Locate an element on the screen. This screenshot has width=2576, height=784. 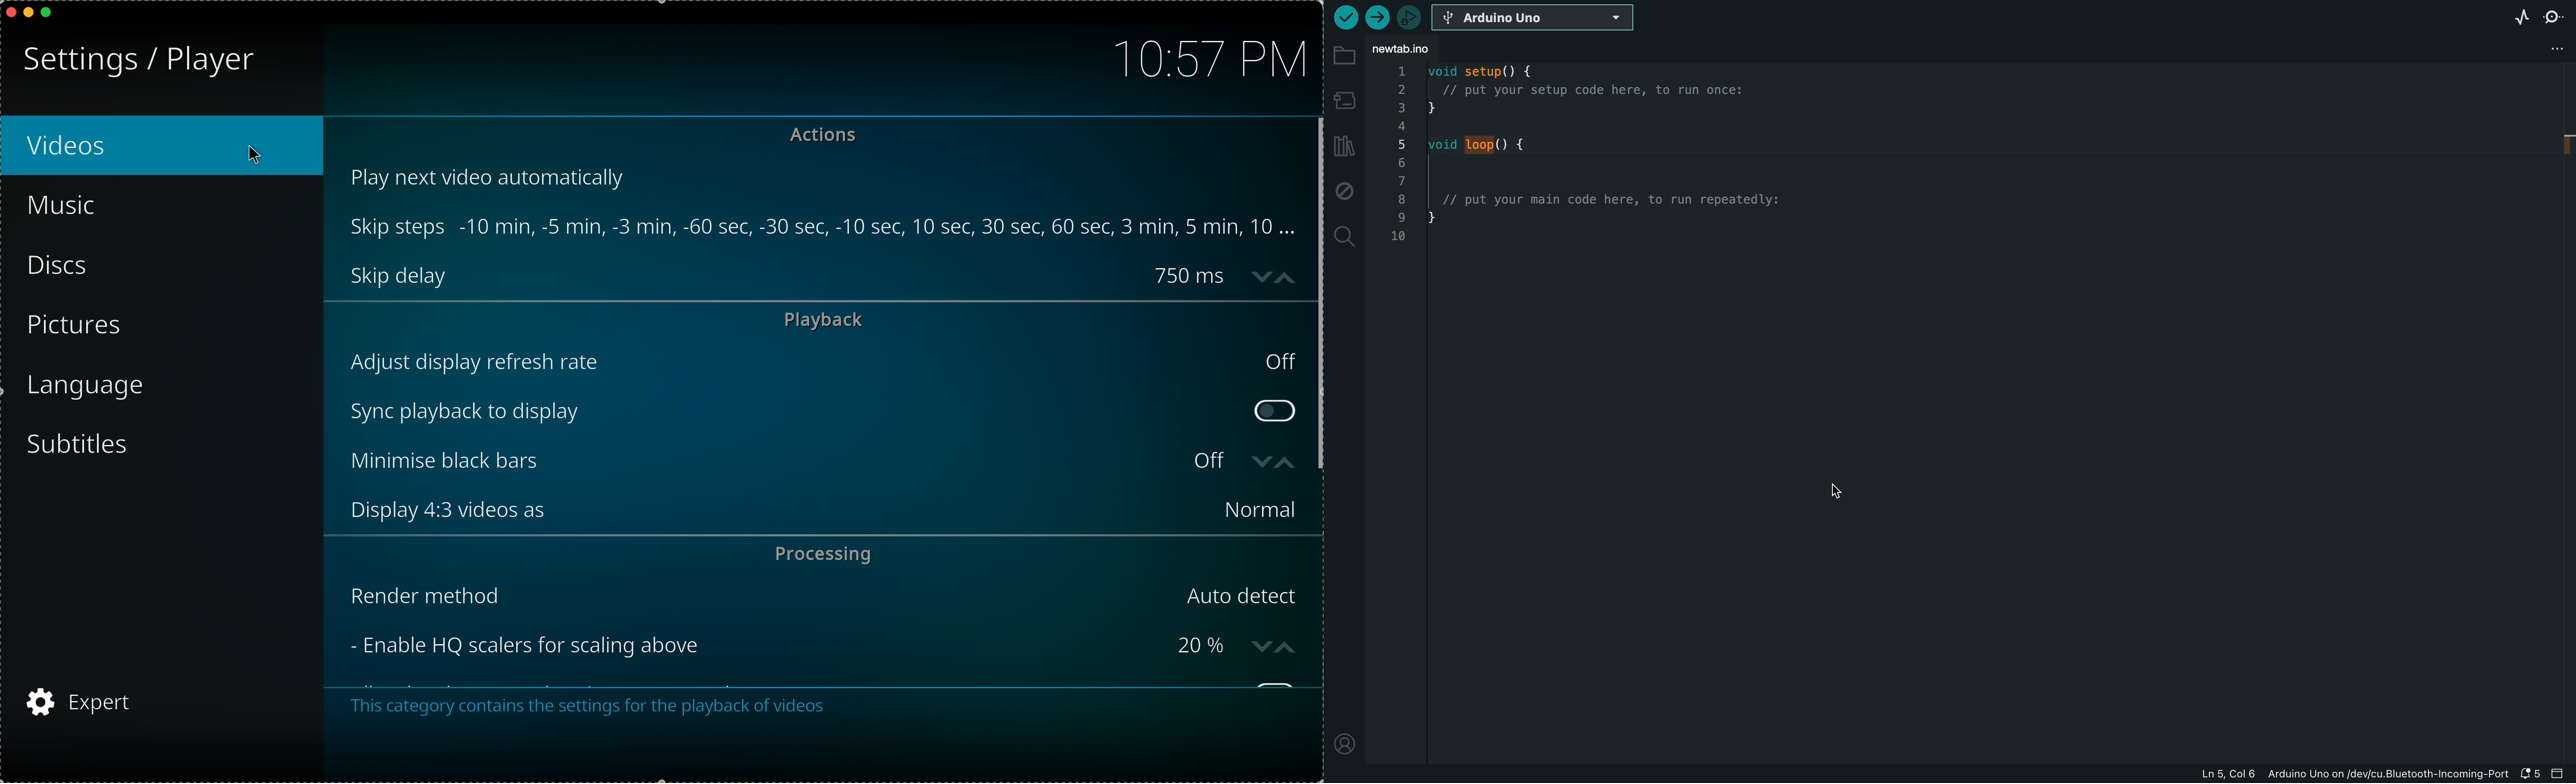
increase value is located at coordinates (1290, 645).